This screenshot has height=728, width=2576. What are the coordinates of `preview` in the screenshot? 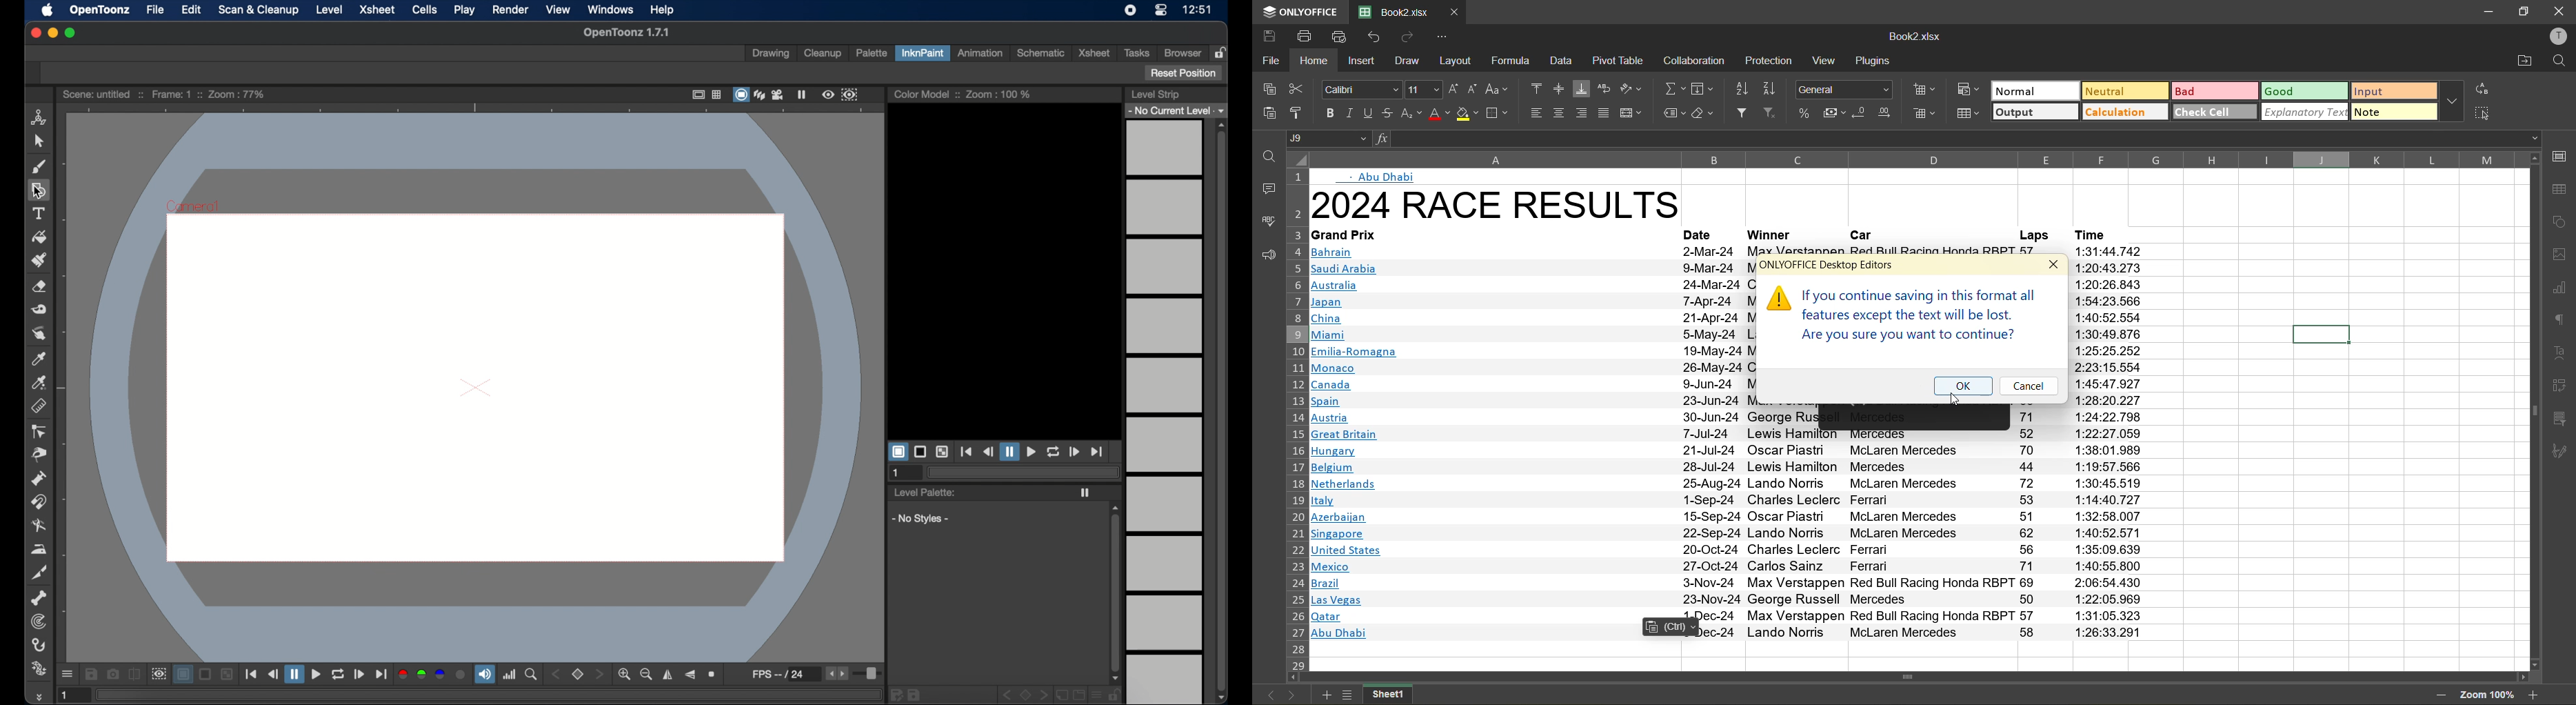 It's located at (829, 95).